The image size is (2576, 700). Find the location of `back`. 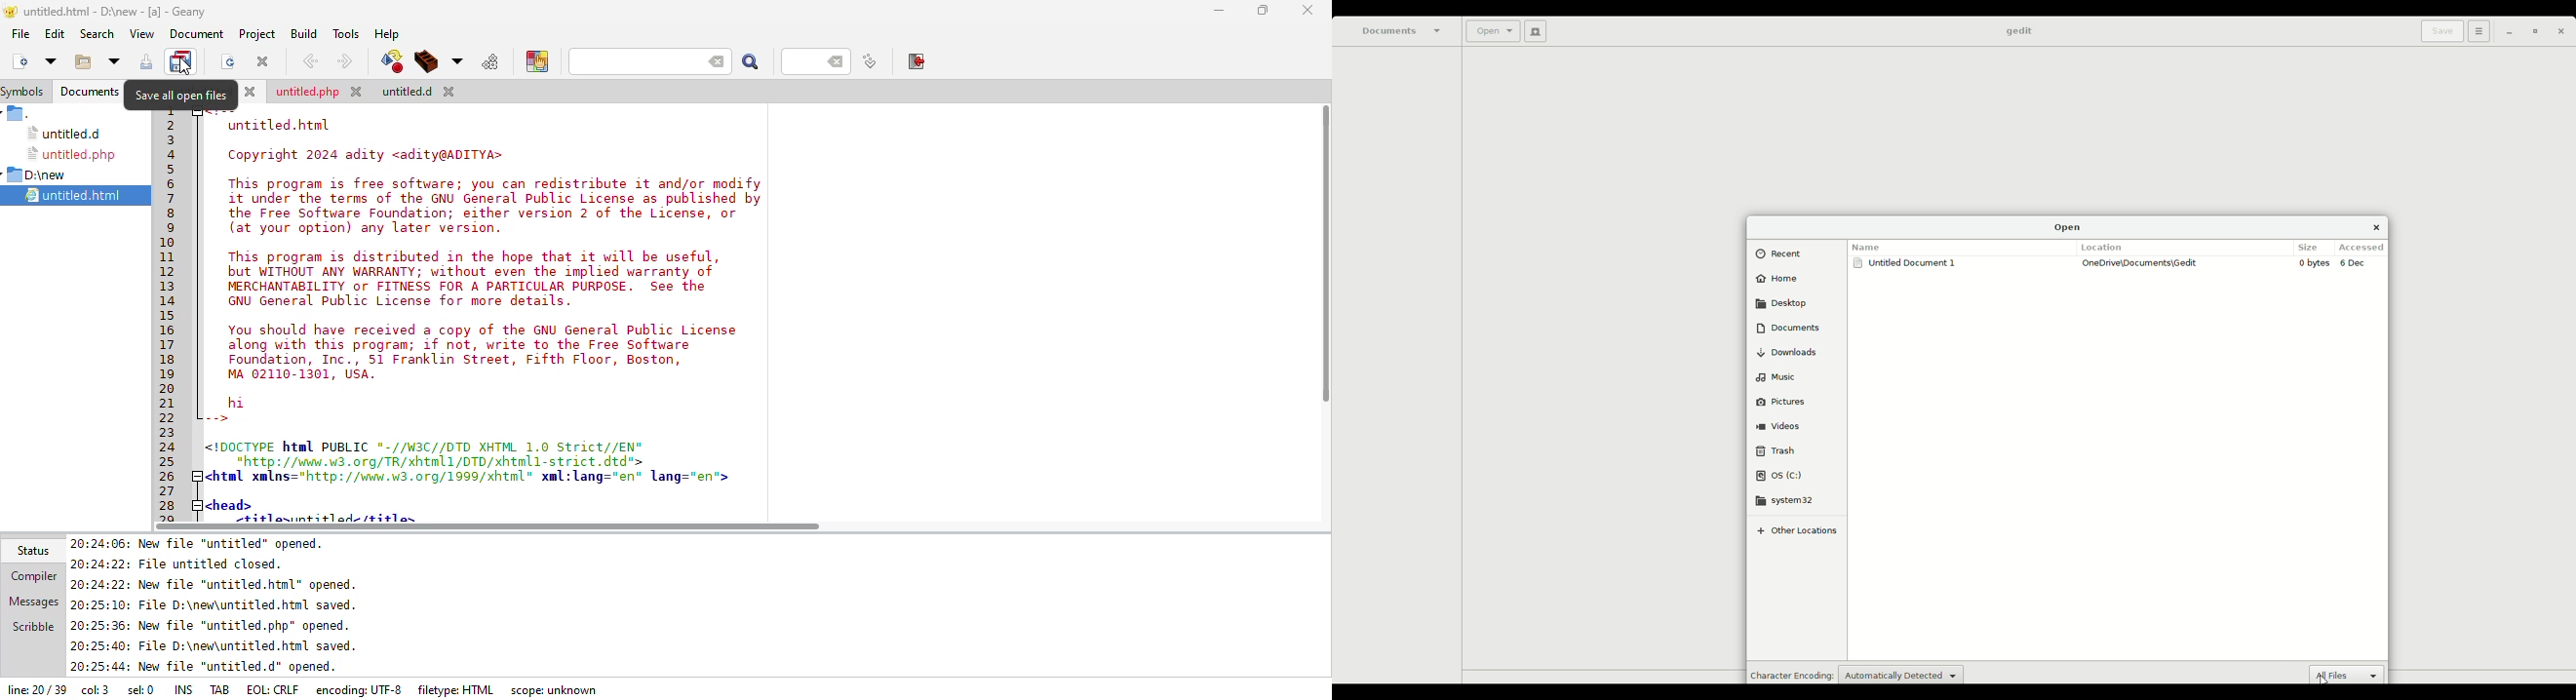

back is located at coordinates (311, 60).